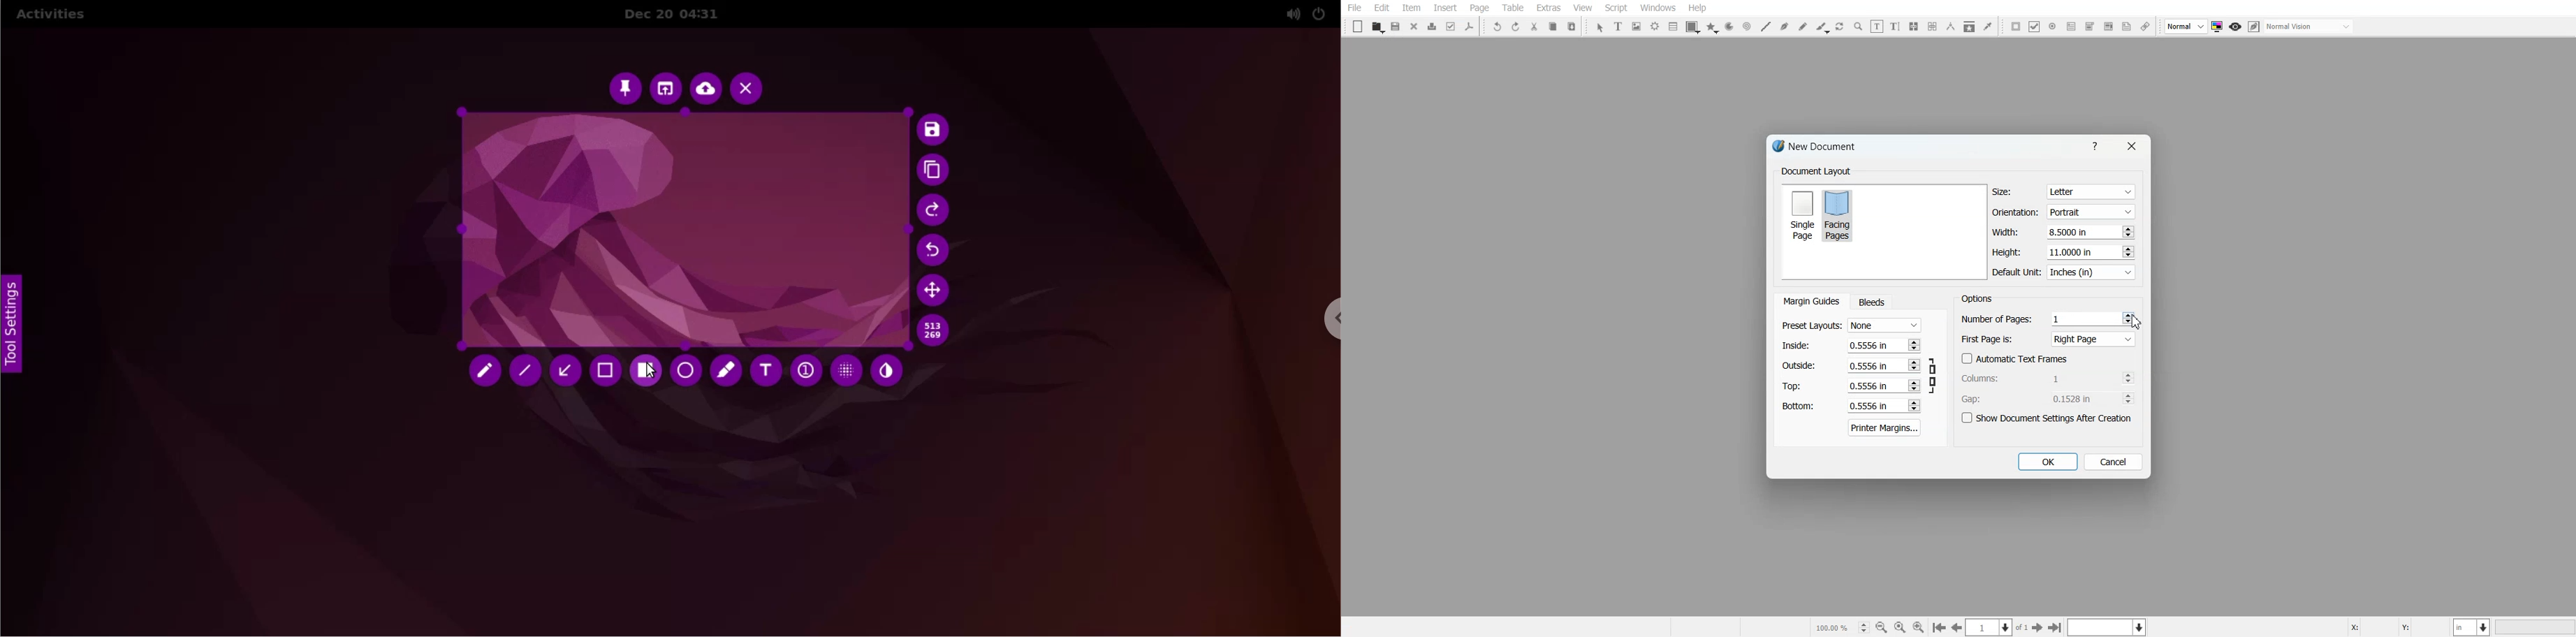 This screenshot has width=2576, height=644. Describe the element at coordinates (1895, 26) in the screenshot. I see `Edit Text` at that location.